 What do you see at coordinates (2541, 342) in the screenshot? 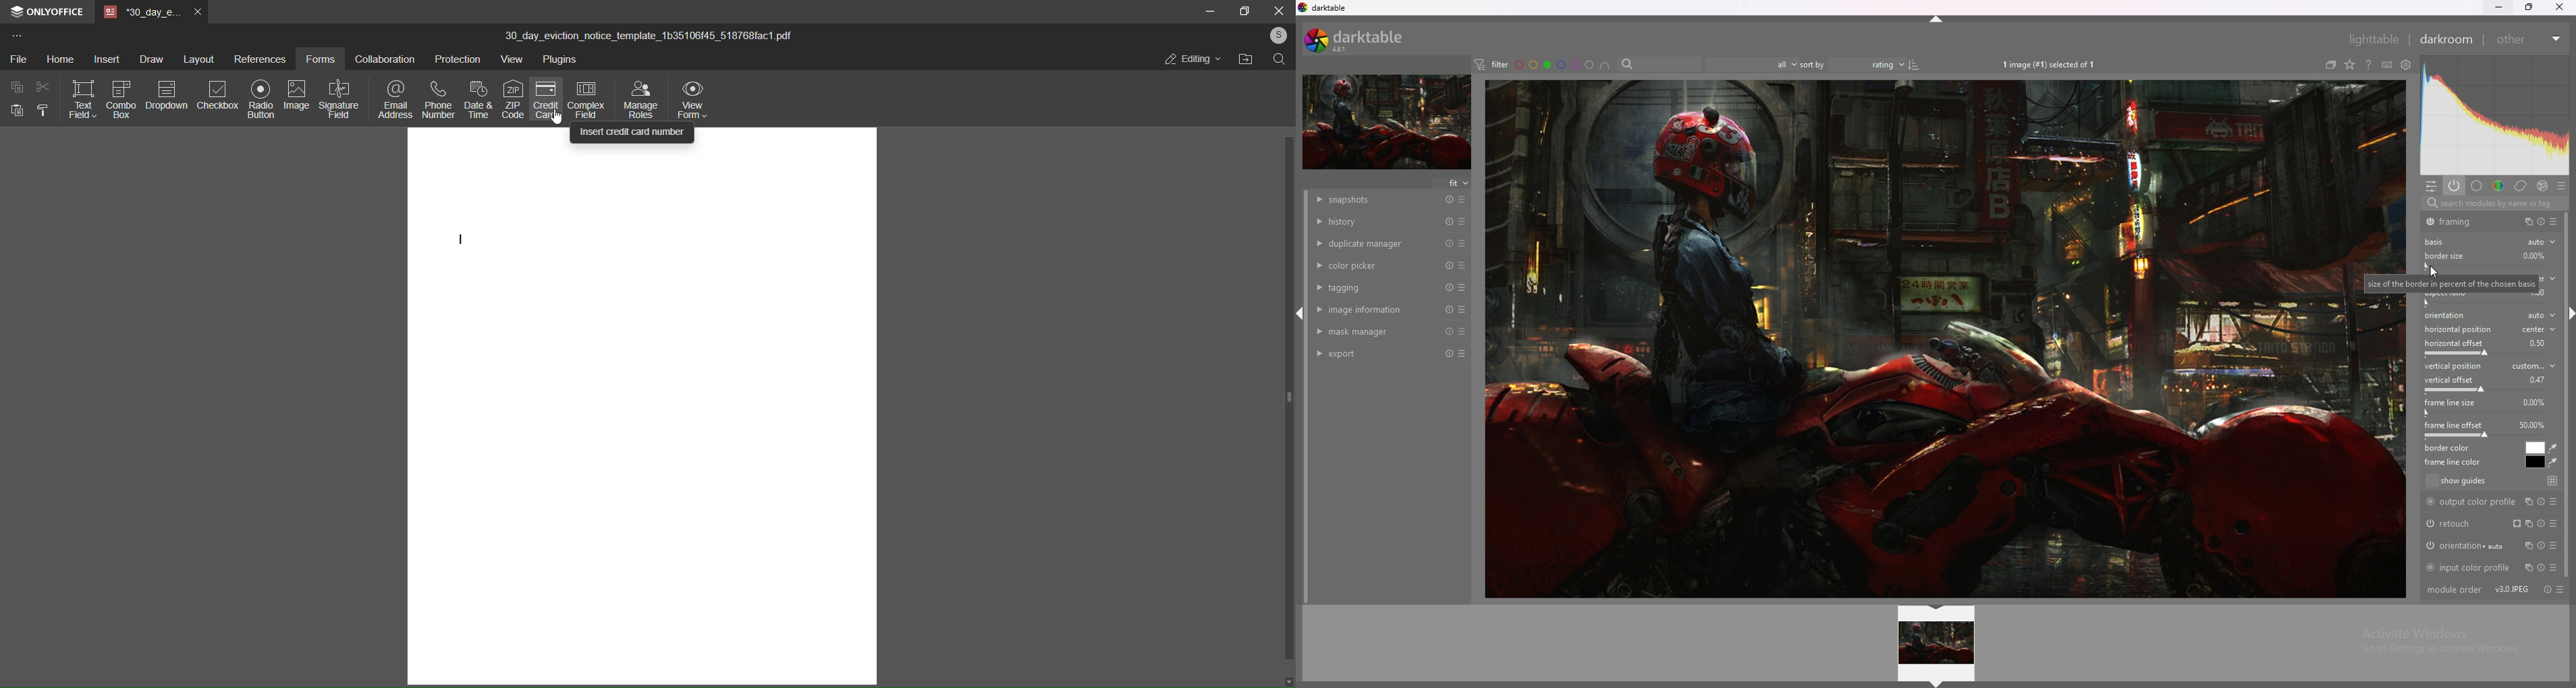
I see `percentage` at bounding box center [2541, 342].